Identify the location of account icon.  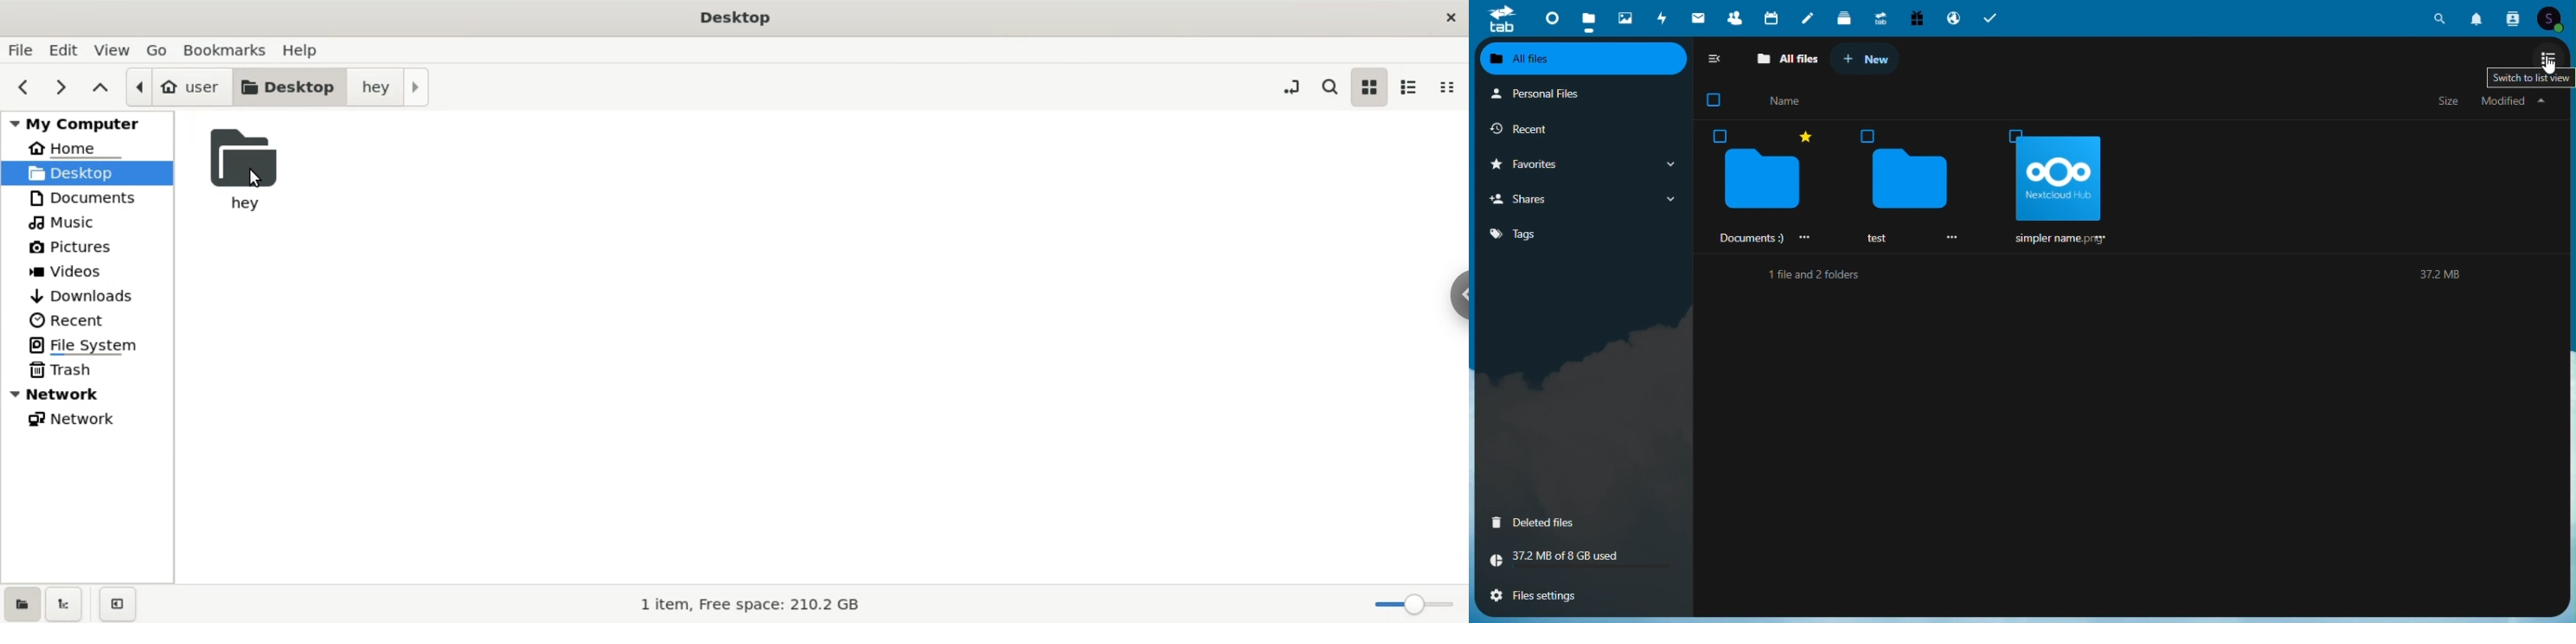
(2554, 18).